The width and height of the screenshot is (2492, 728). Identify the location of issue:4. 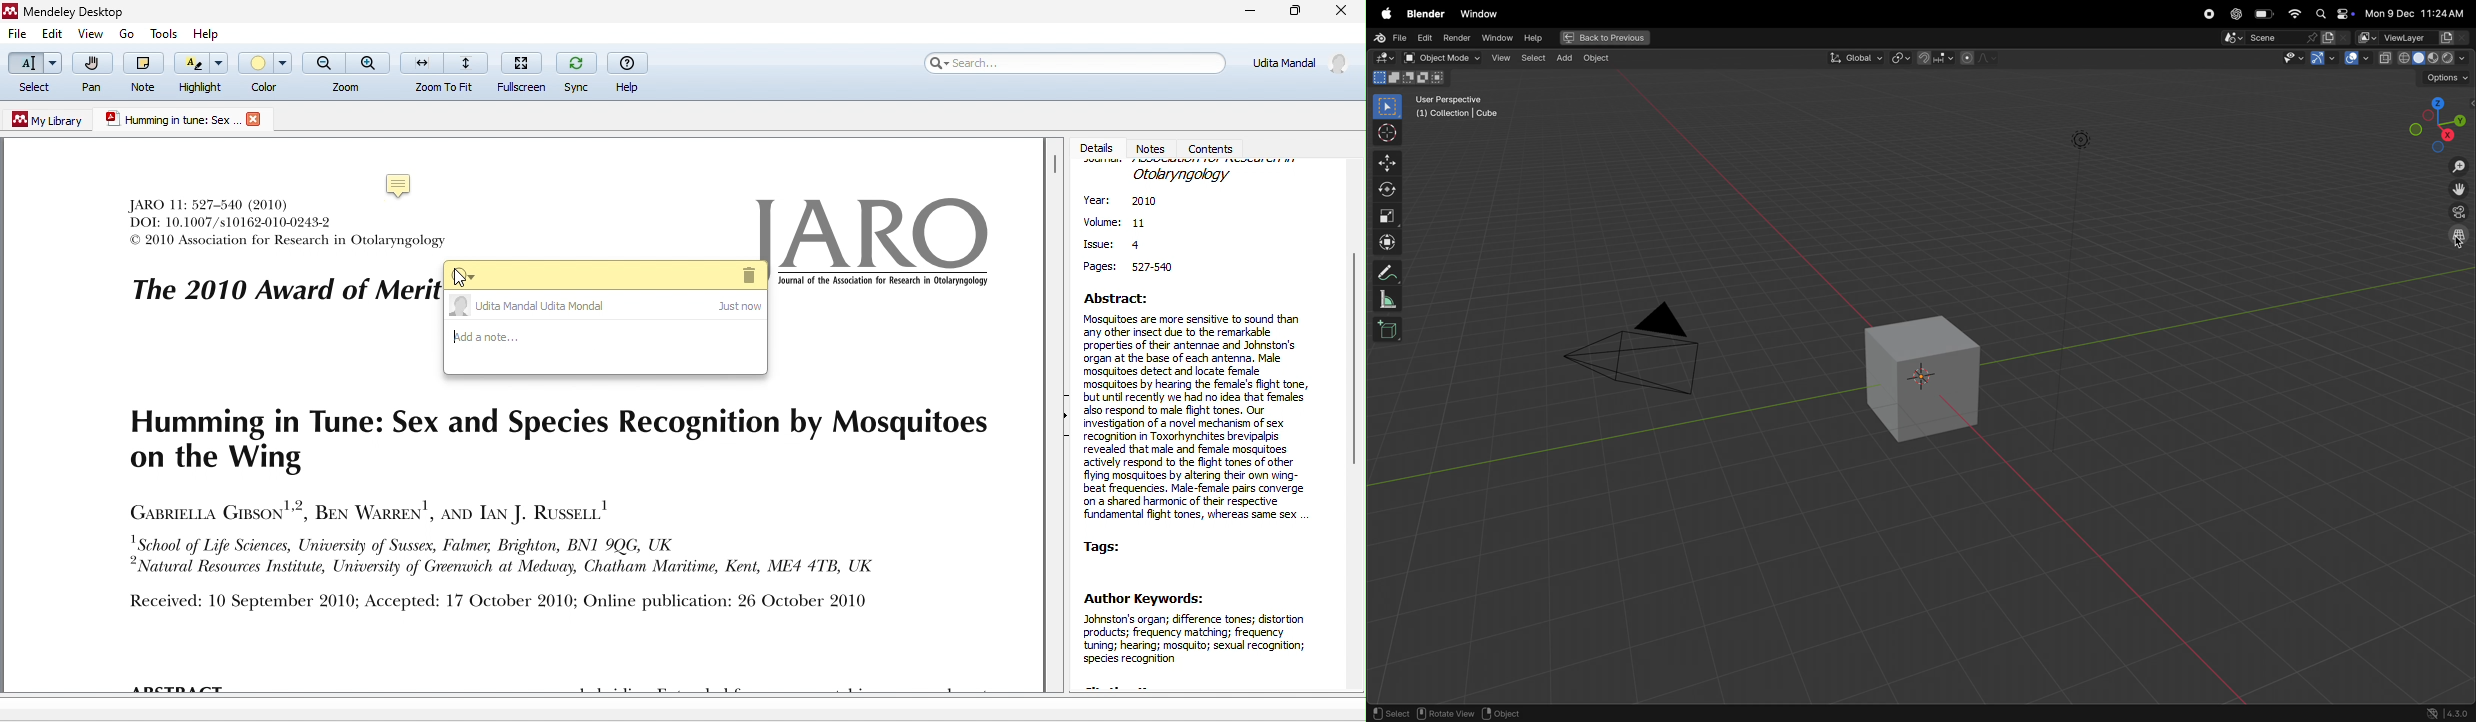
(1113, 243).